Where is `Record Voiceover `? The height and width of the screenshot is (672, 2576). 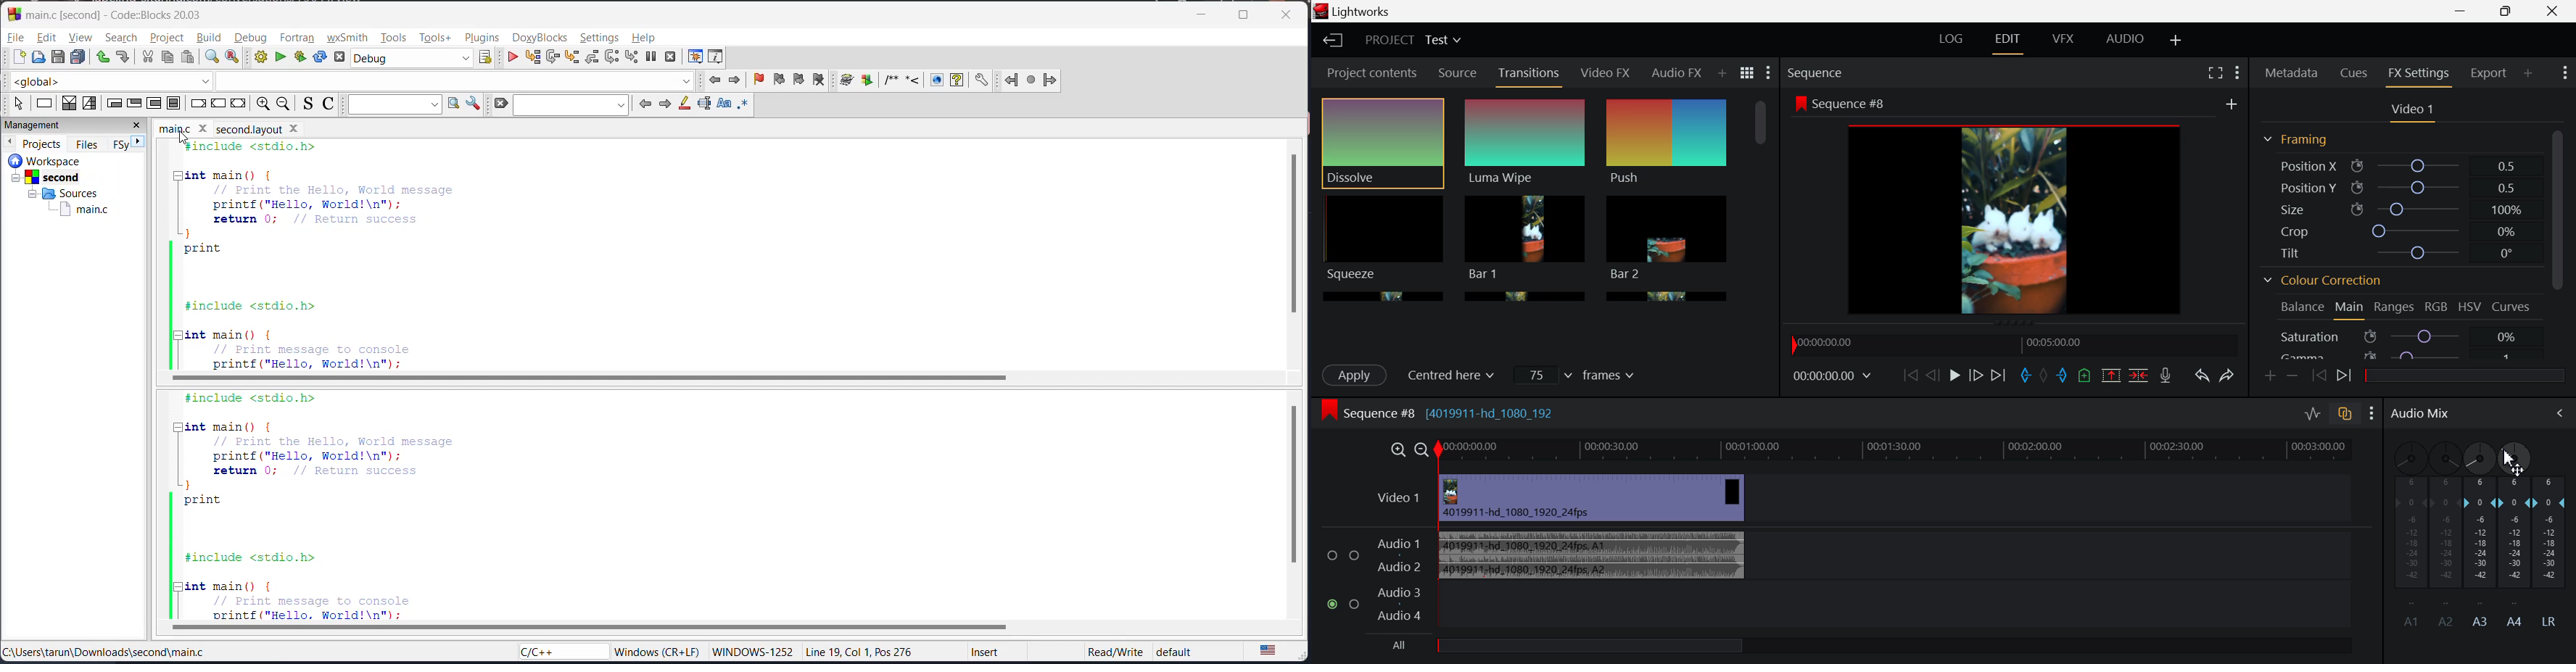
Record Voiceover  is located at coordinates (2165, 375).